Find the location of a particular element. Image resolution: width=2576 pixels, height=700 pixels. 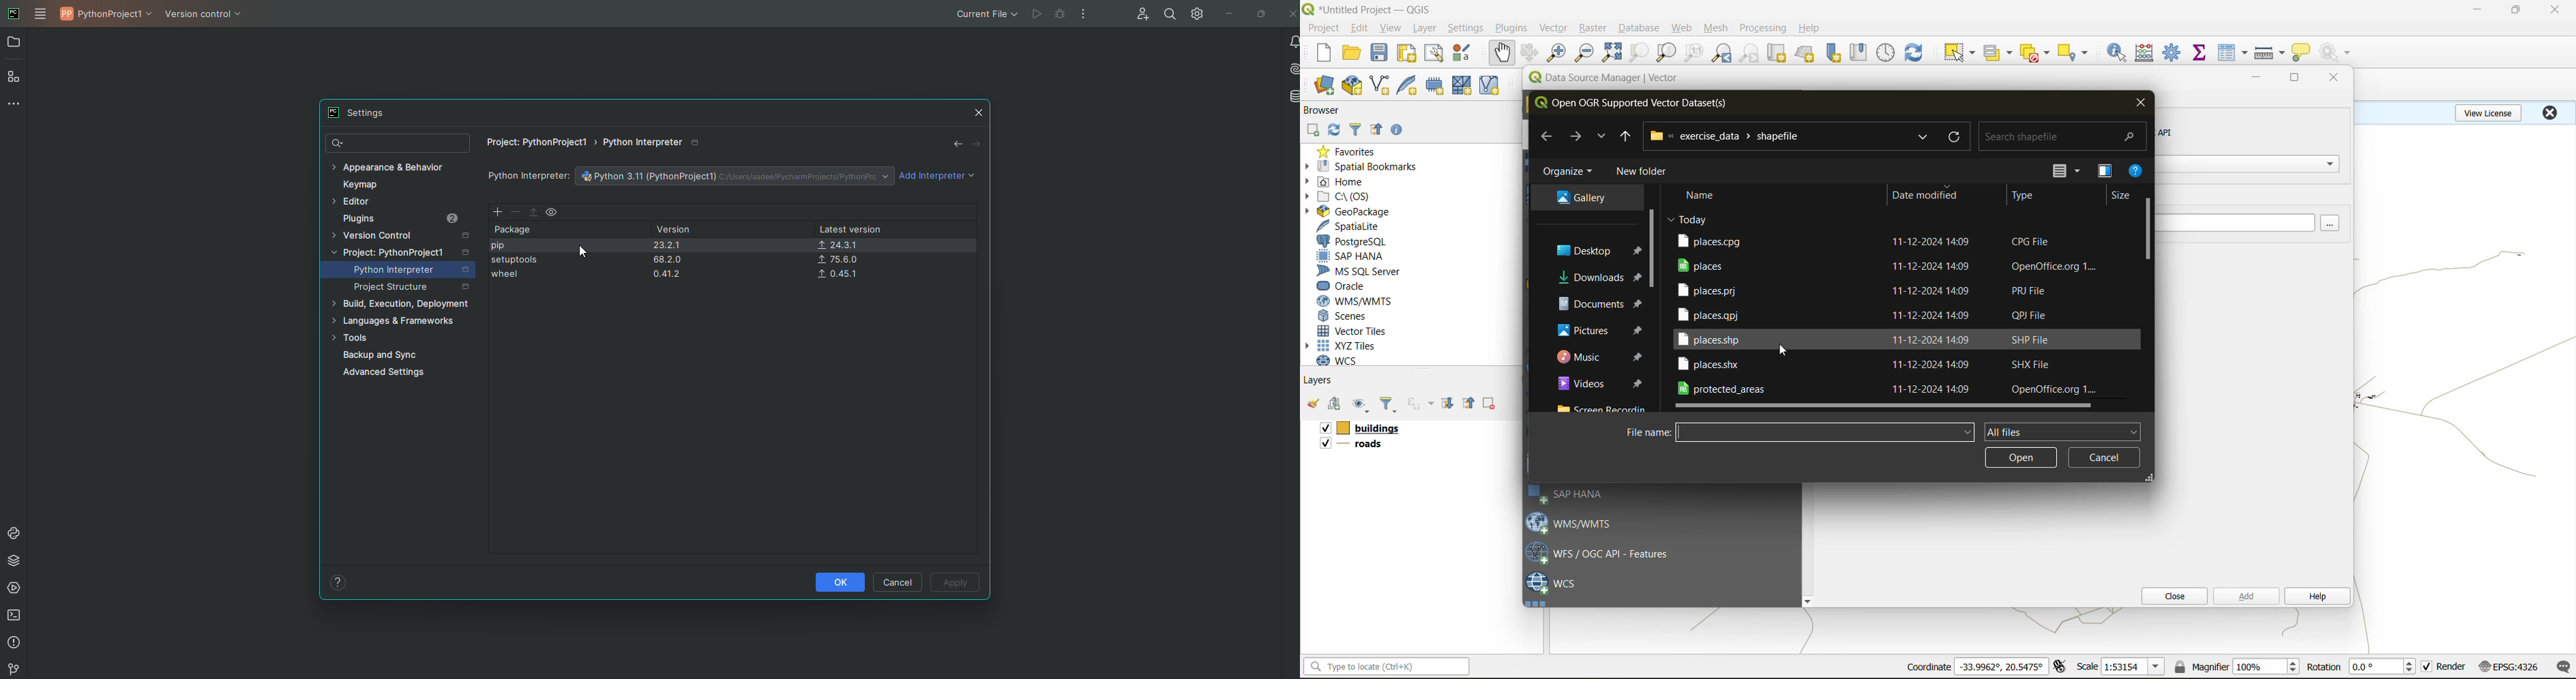

help is located at coordinates (2137, 173).